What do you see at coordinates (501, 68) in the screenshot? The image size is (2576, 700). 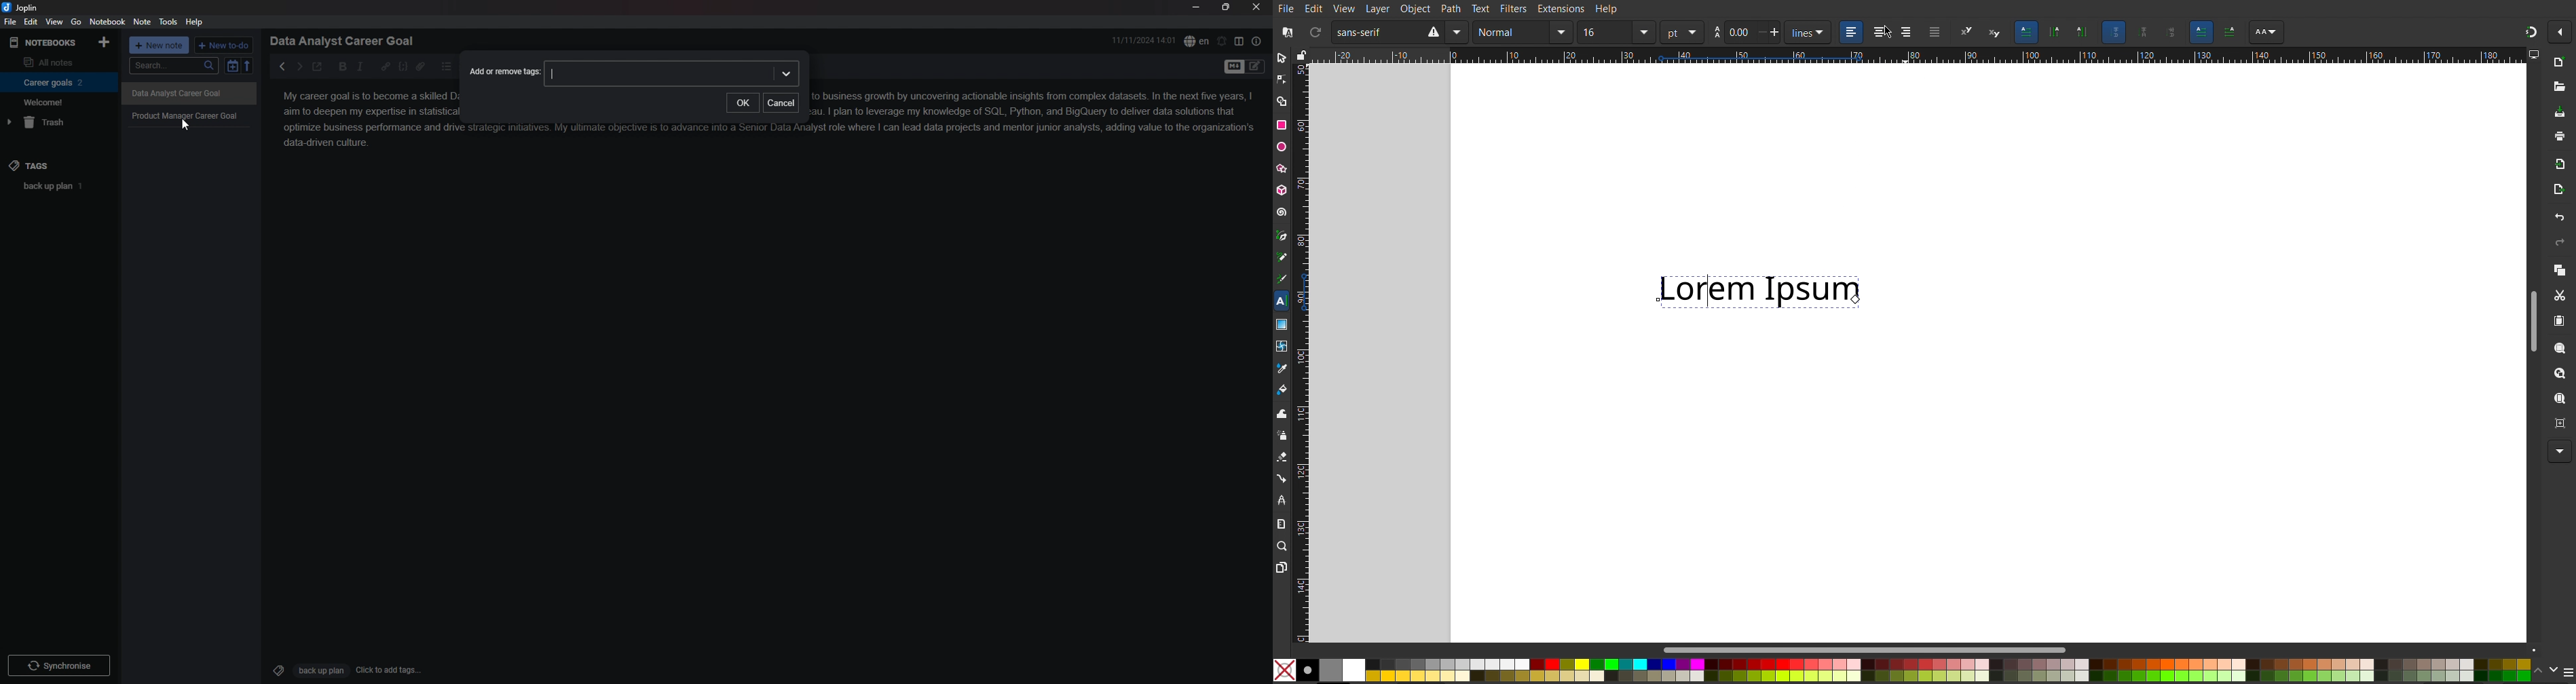 I see `Add or remove tags:` at bounding box center [501, 68].